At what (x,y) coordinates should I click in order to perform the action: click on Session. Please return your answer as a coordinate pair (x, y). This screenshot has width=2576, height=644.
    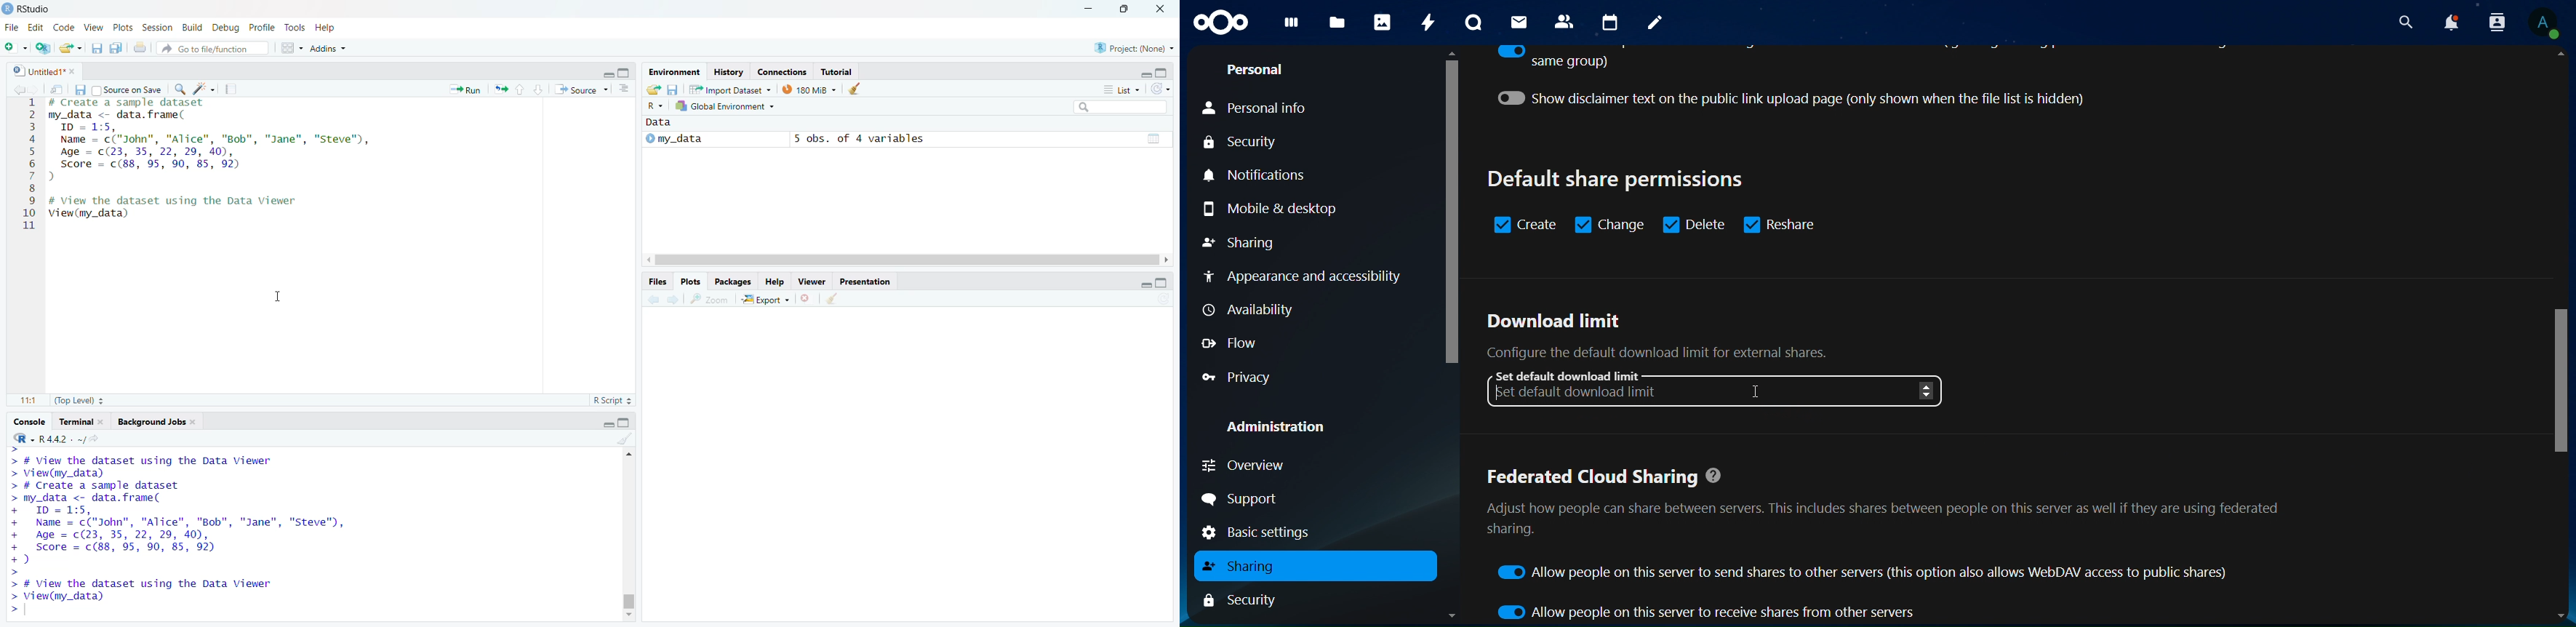
    Looking at the image, I should click on (159, 28).